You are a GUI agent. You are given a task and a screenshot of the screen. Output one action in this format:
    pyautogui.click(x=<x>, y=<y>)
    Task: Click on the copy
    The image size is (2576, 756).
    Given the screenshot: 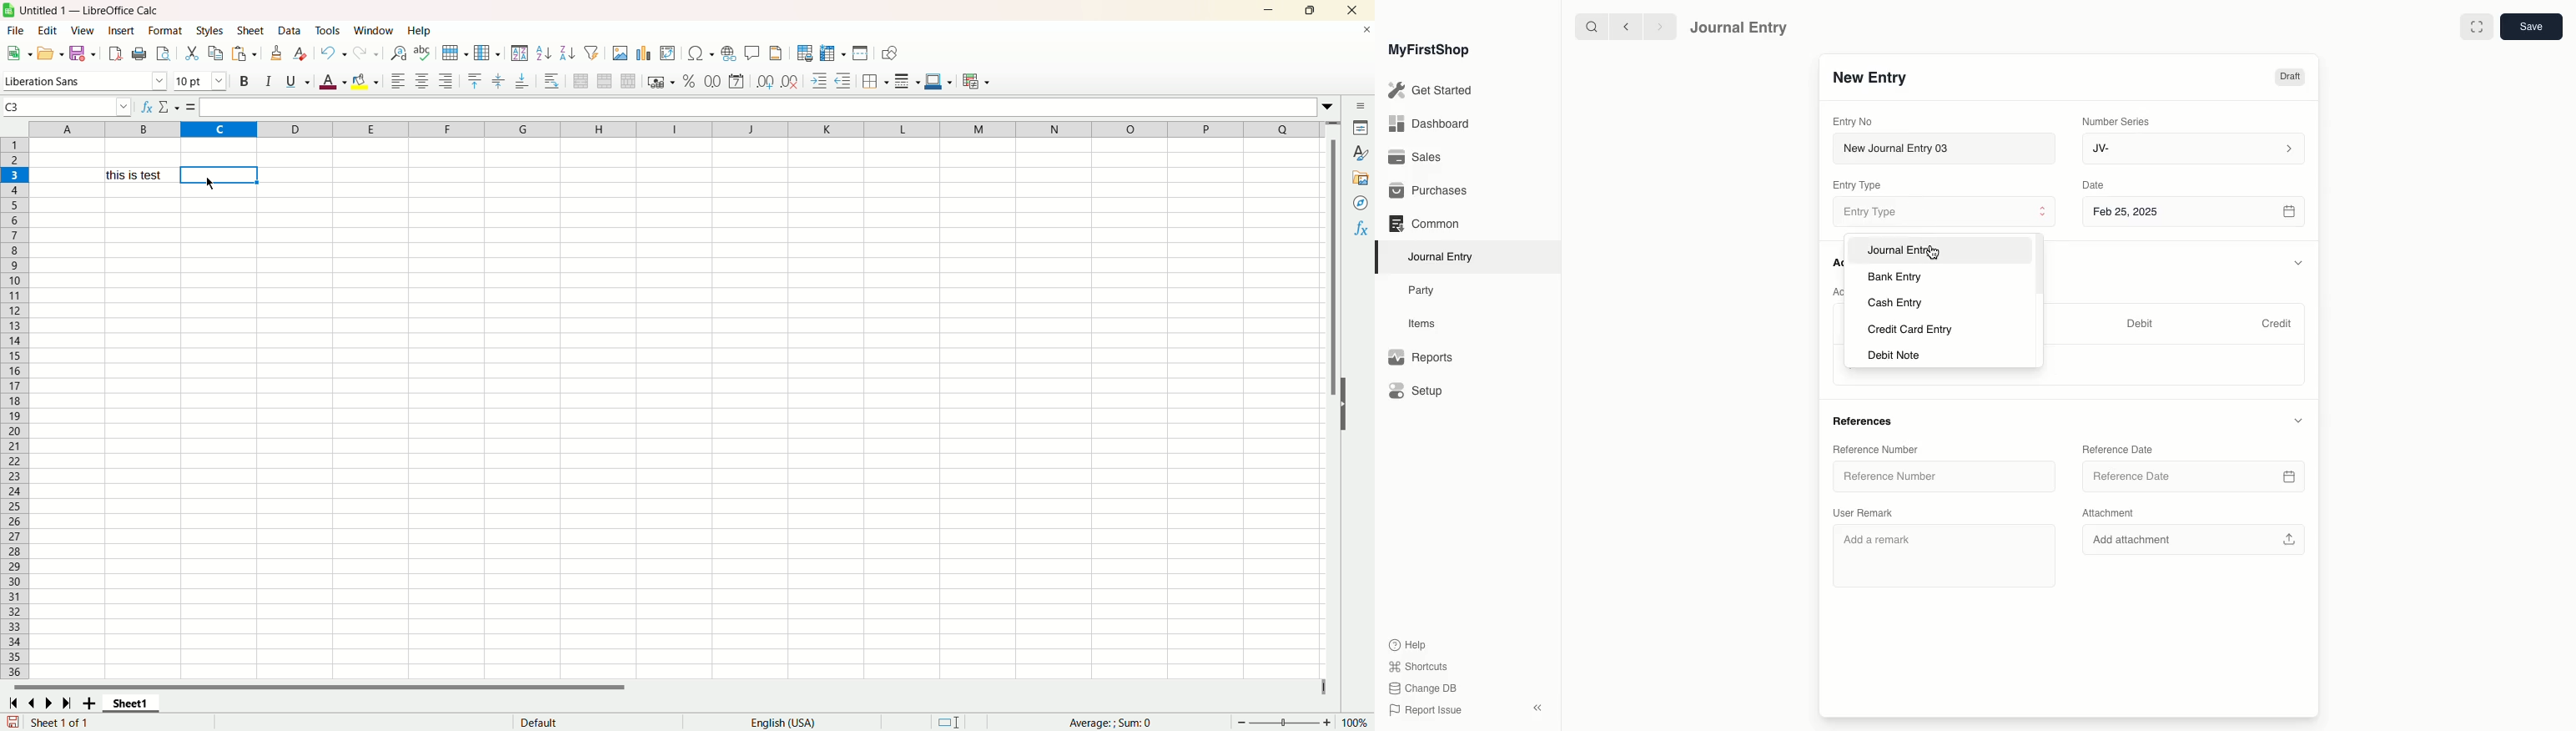 What is the action you would take?
    pyautogui.click(x=214, y=54)
    